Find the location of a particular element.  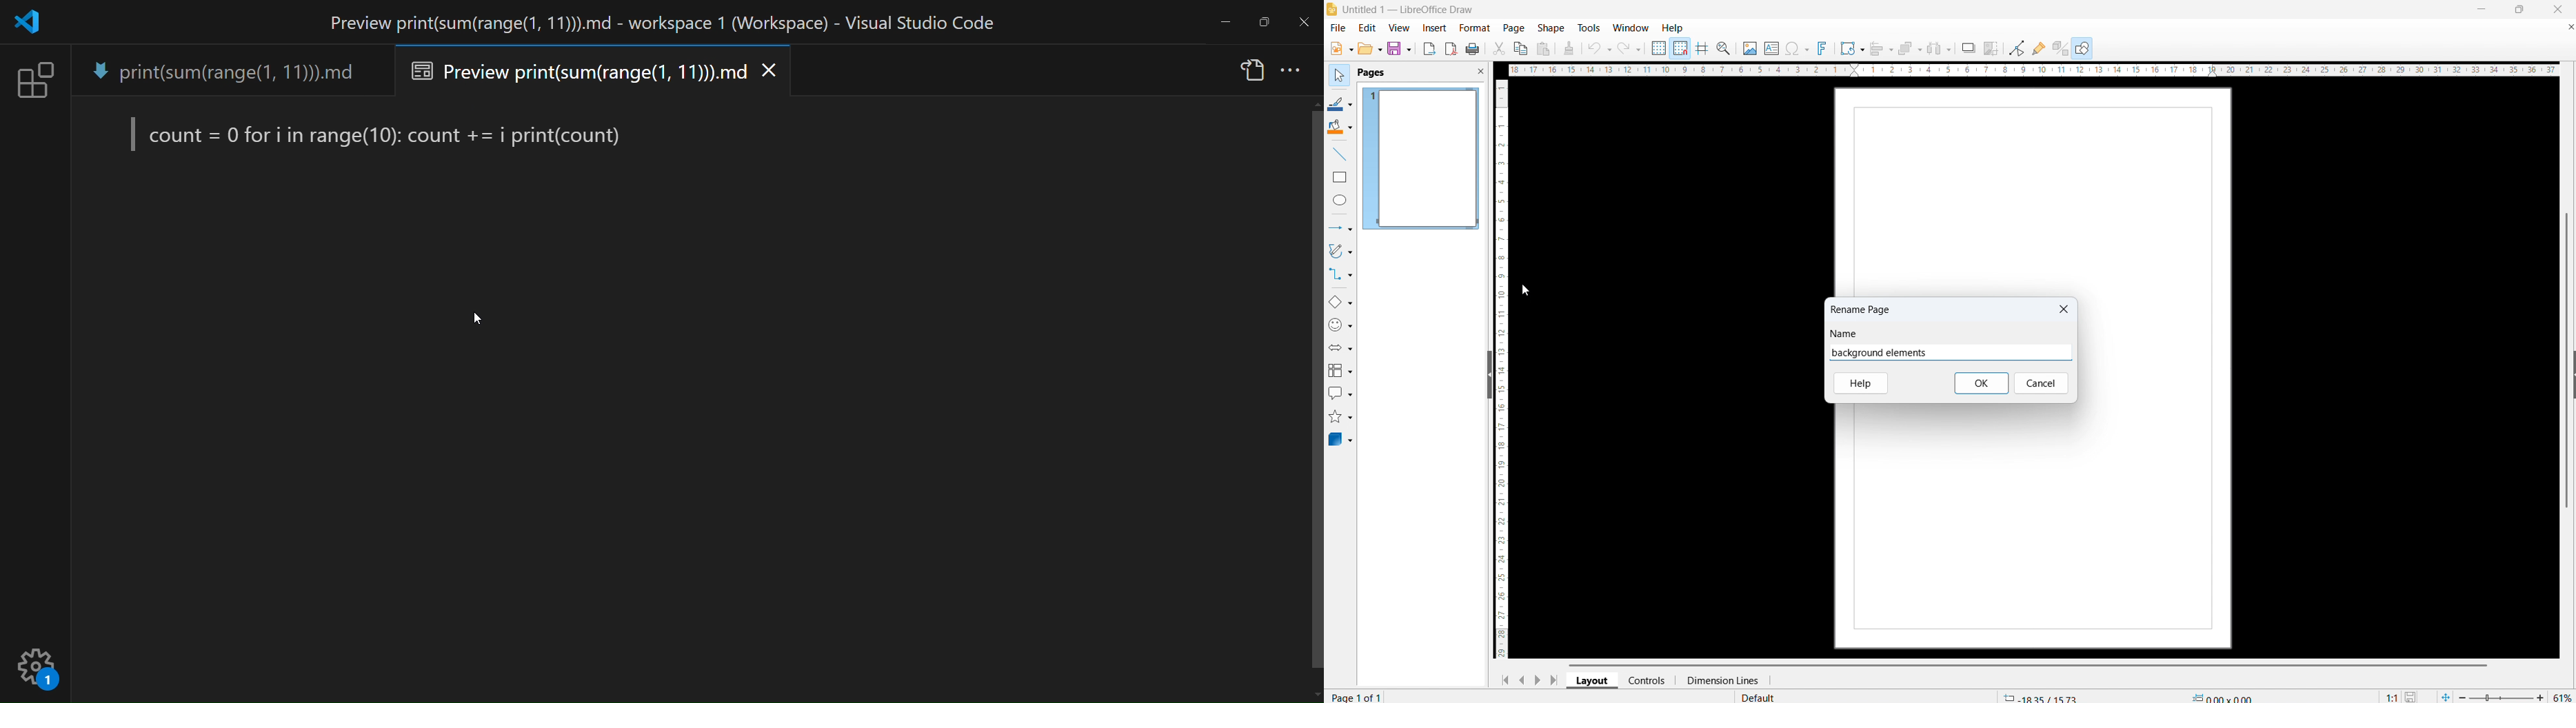

crop is located at coordinates (1993, 48).